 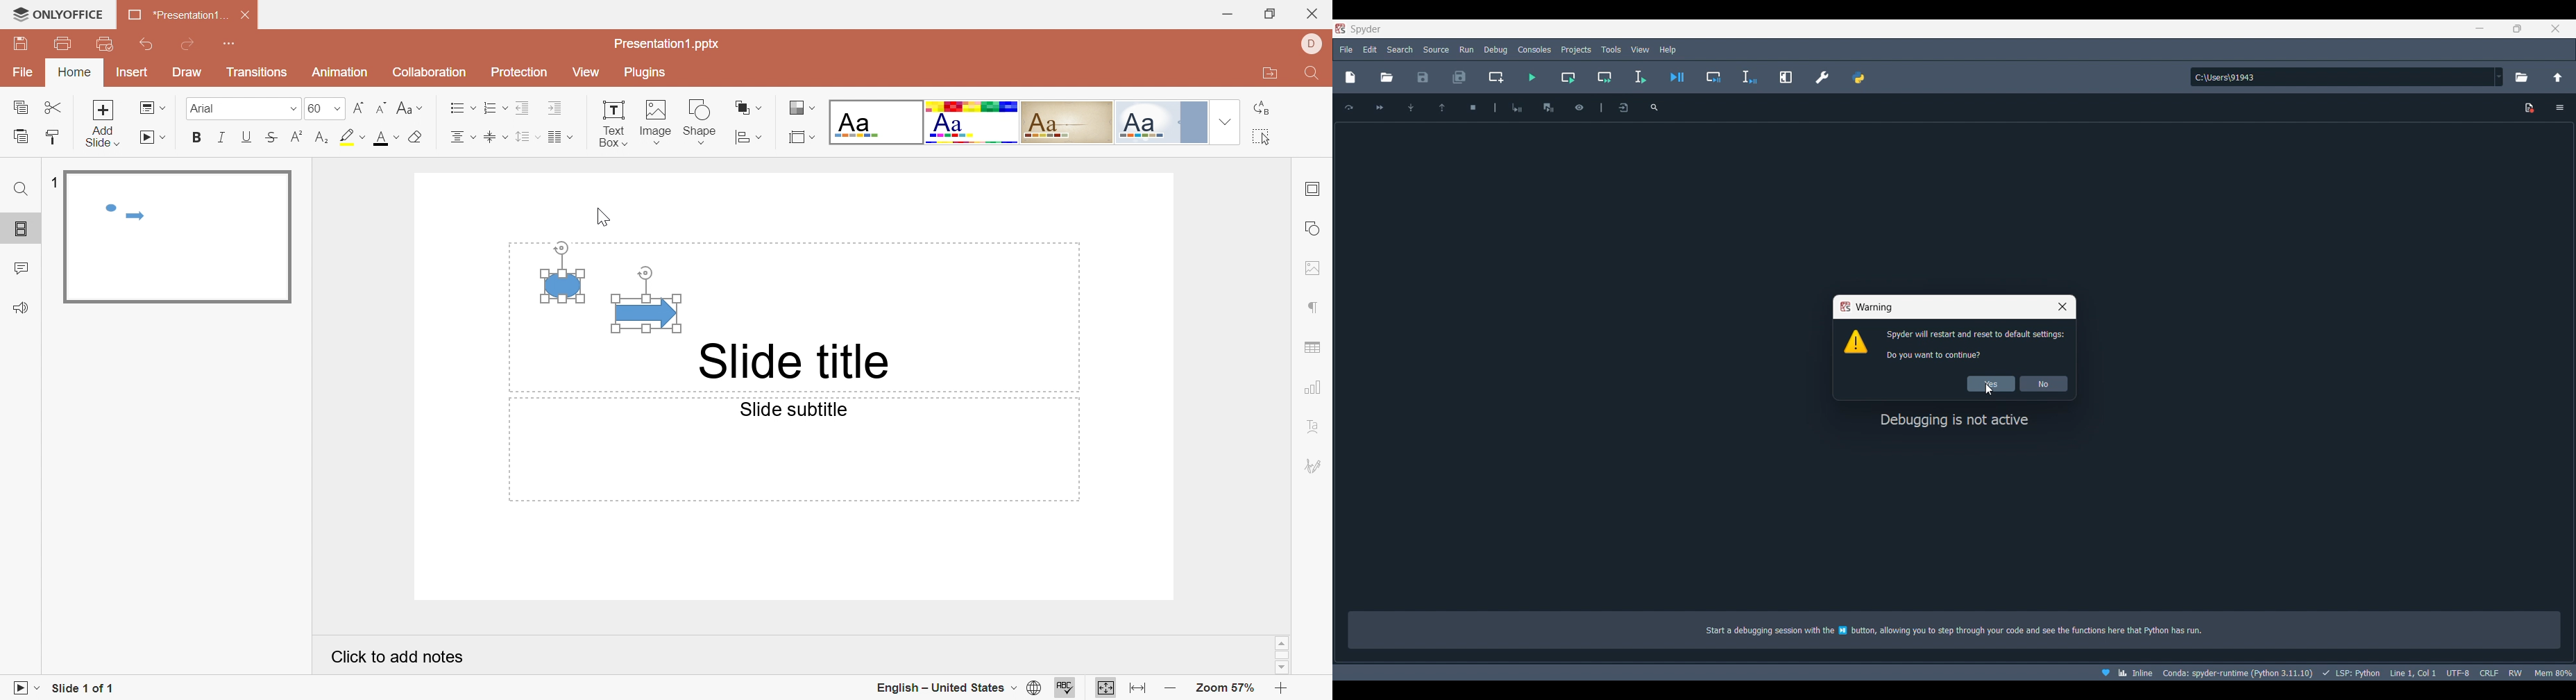 I want to click on pause/play, so click(x=1549, y=106).